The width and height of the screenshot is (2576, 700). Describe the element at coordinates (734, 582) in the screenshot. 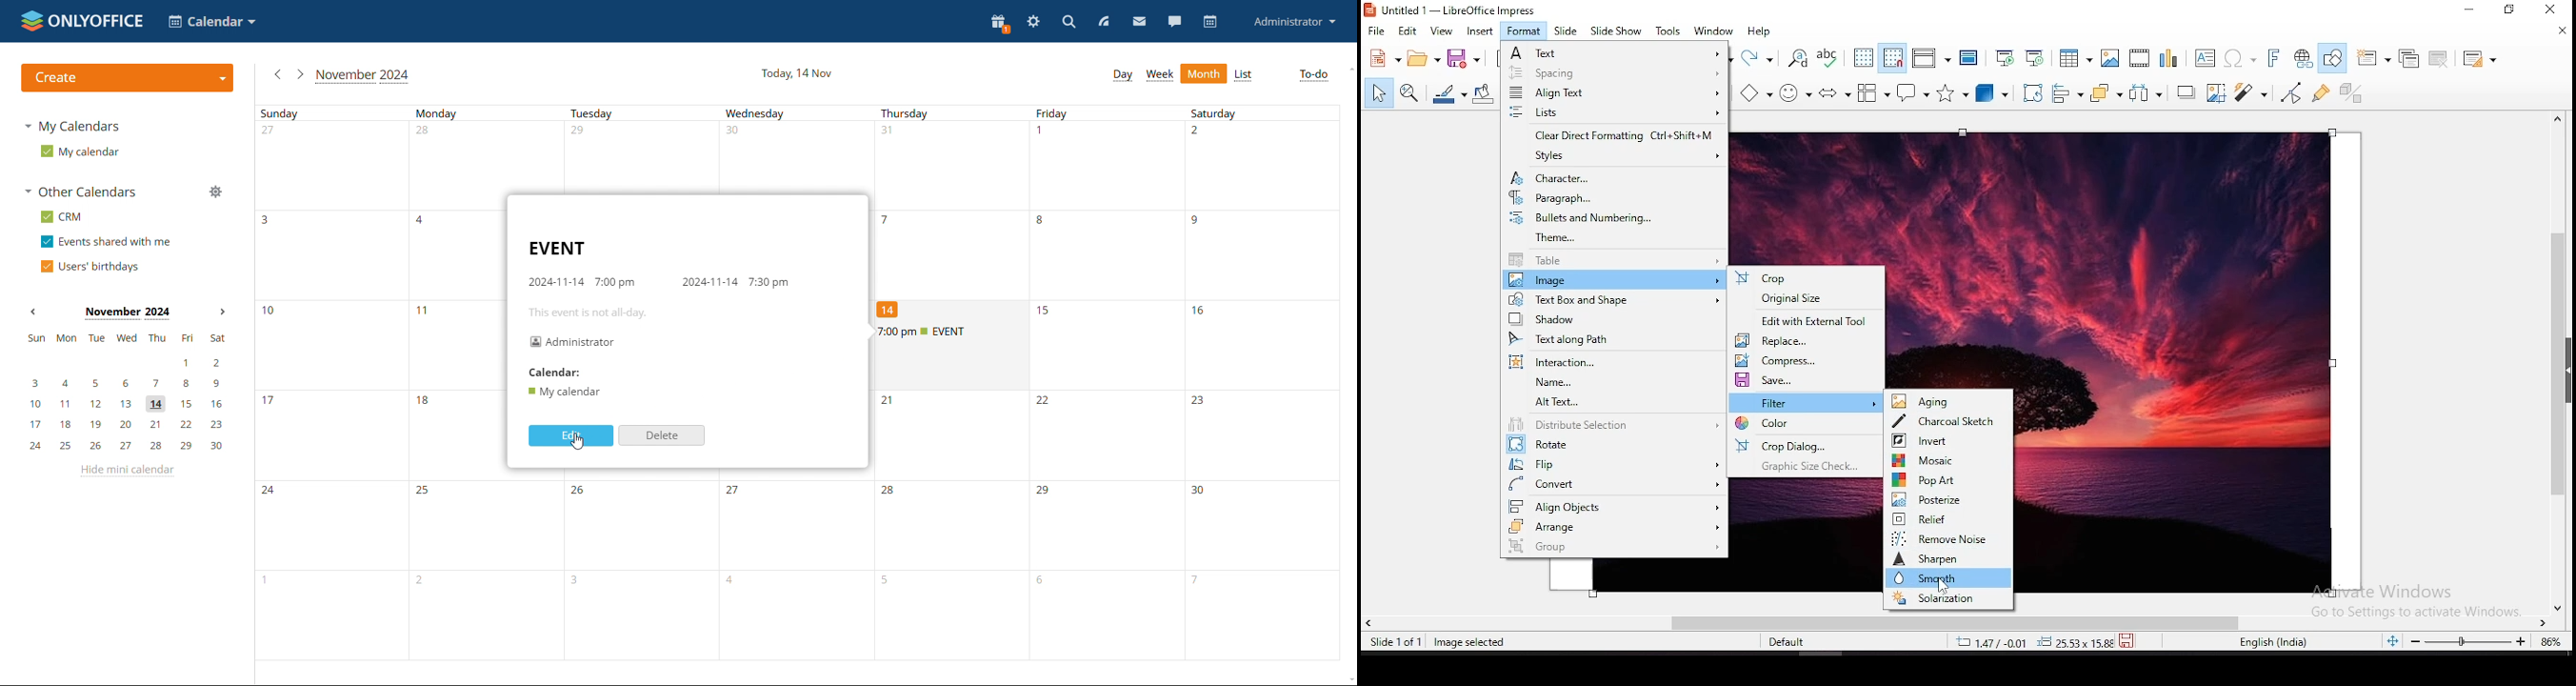

I see `number` at that location.